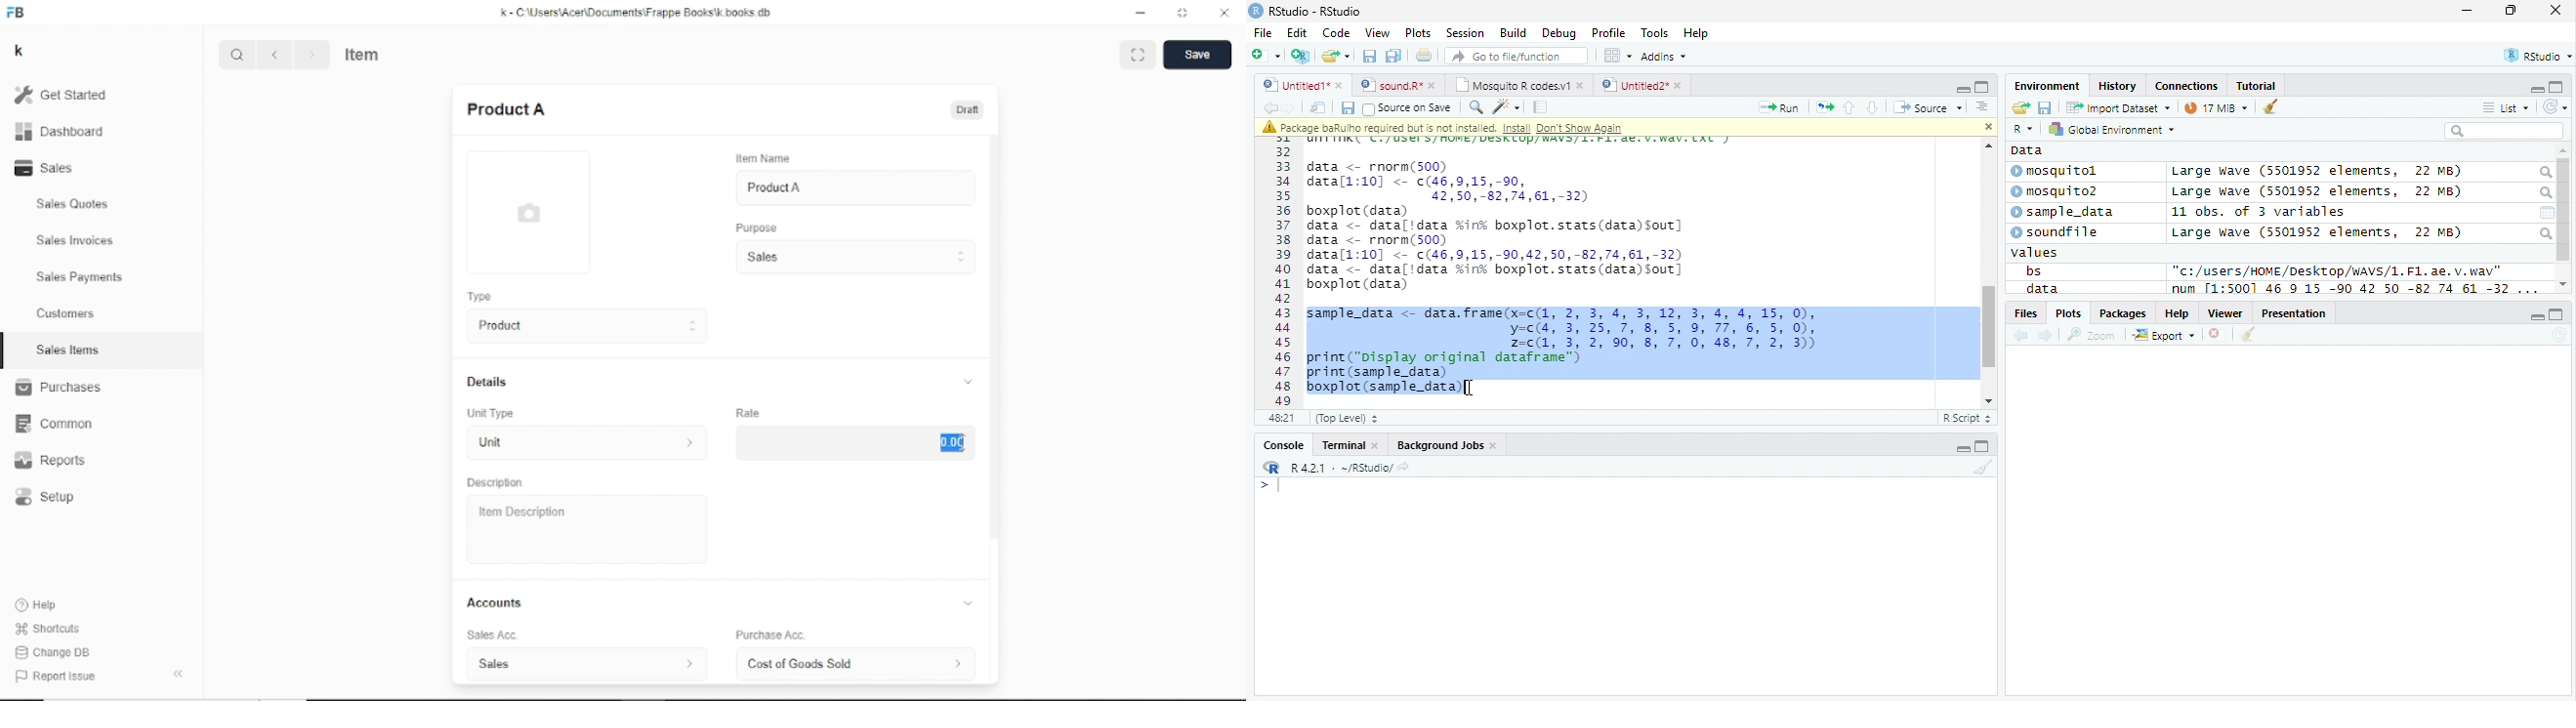 The width and height of the screenshot is (2576, 728). What do you see at coordinates (40, 605) in the screenshot?
I see `Help` at bounding box center [40, 605].